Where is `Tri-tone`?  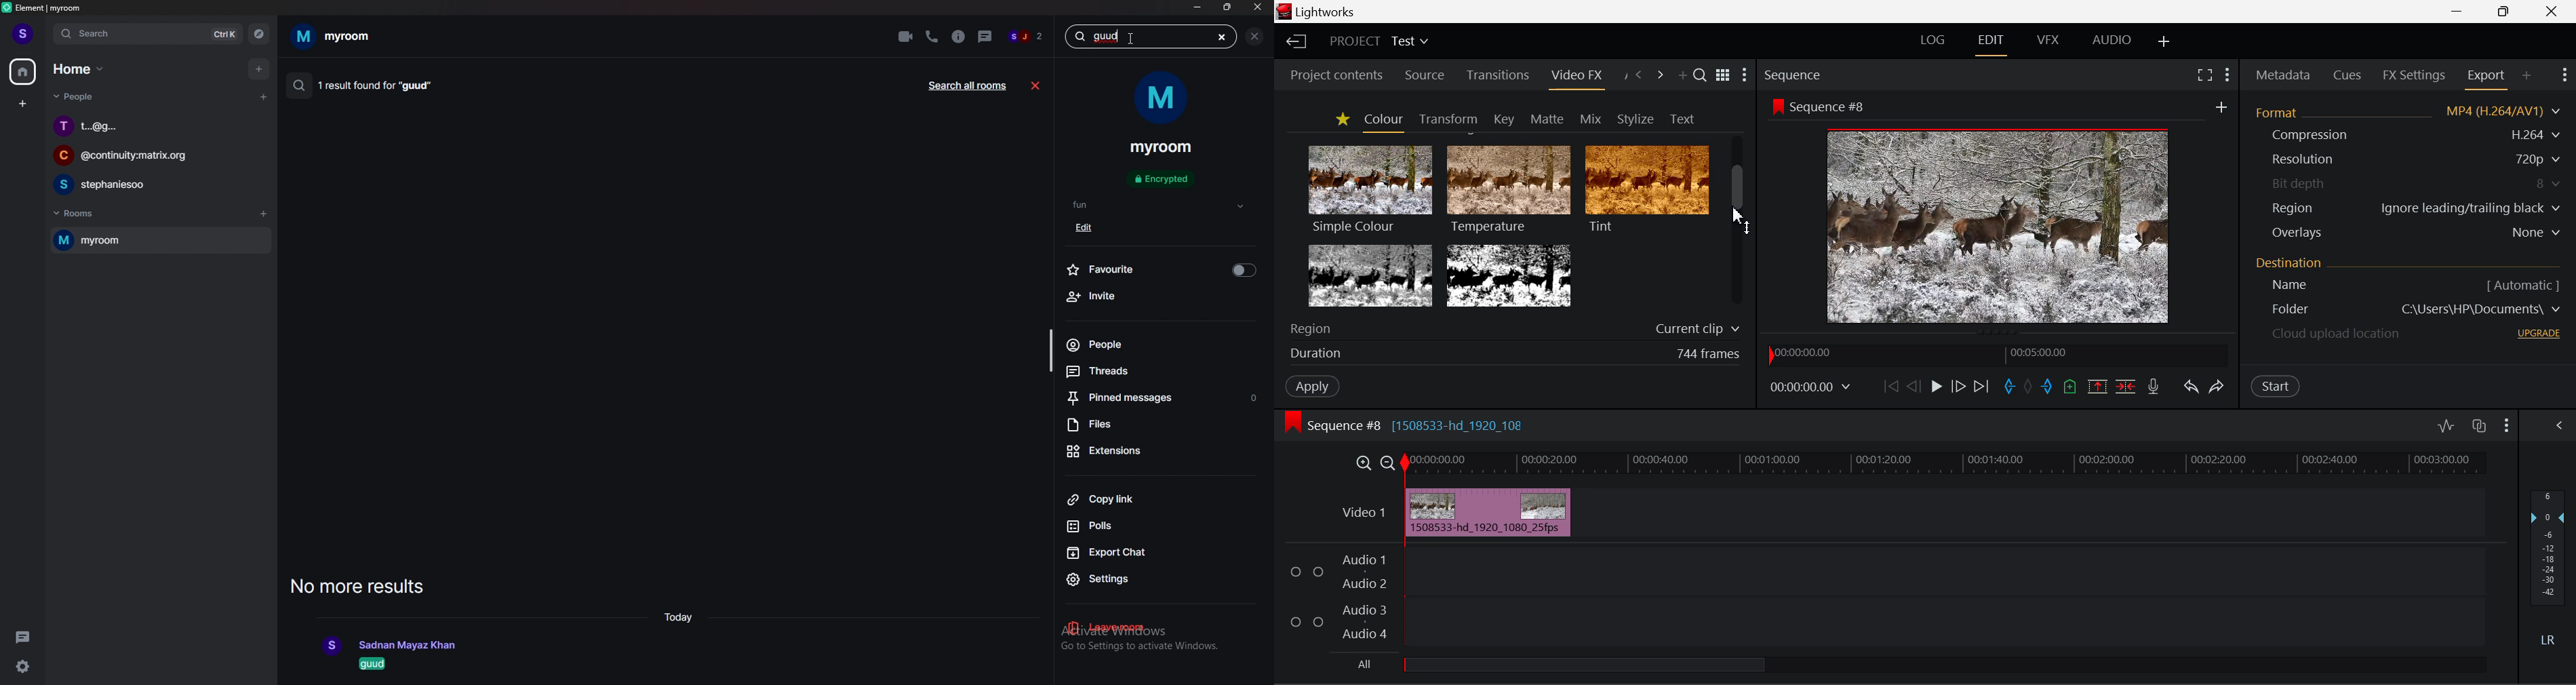 Tri-tone is located at coordinates (1371, 275).